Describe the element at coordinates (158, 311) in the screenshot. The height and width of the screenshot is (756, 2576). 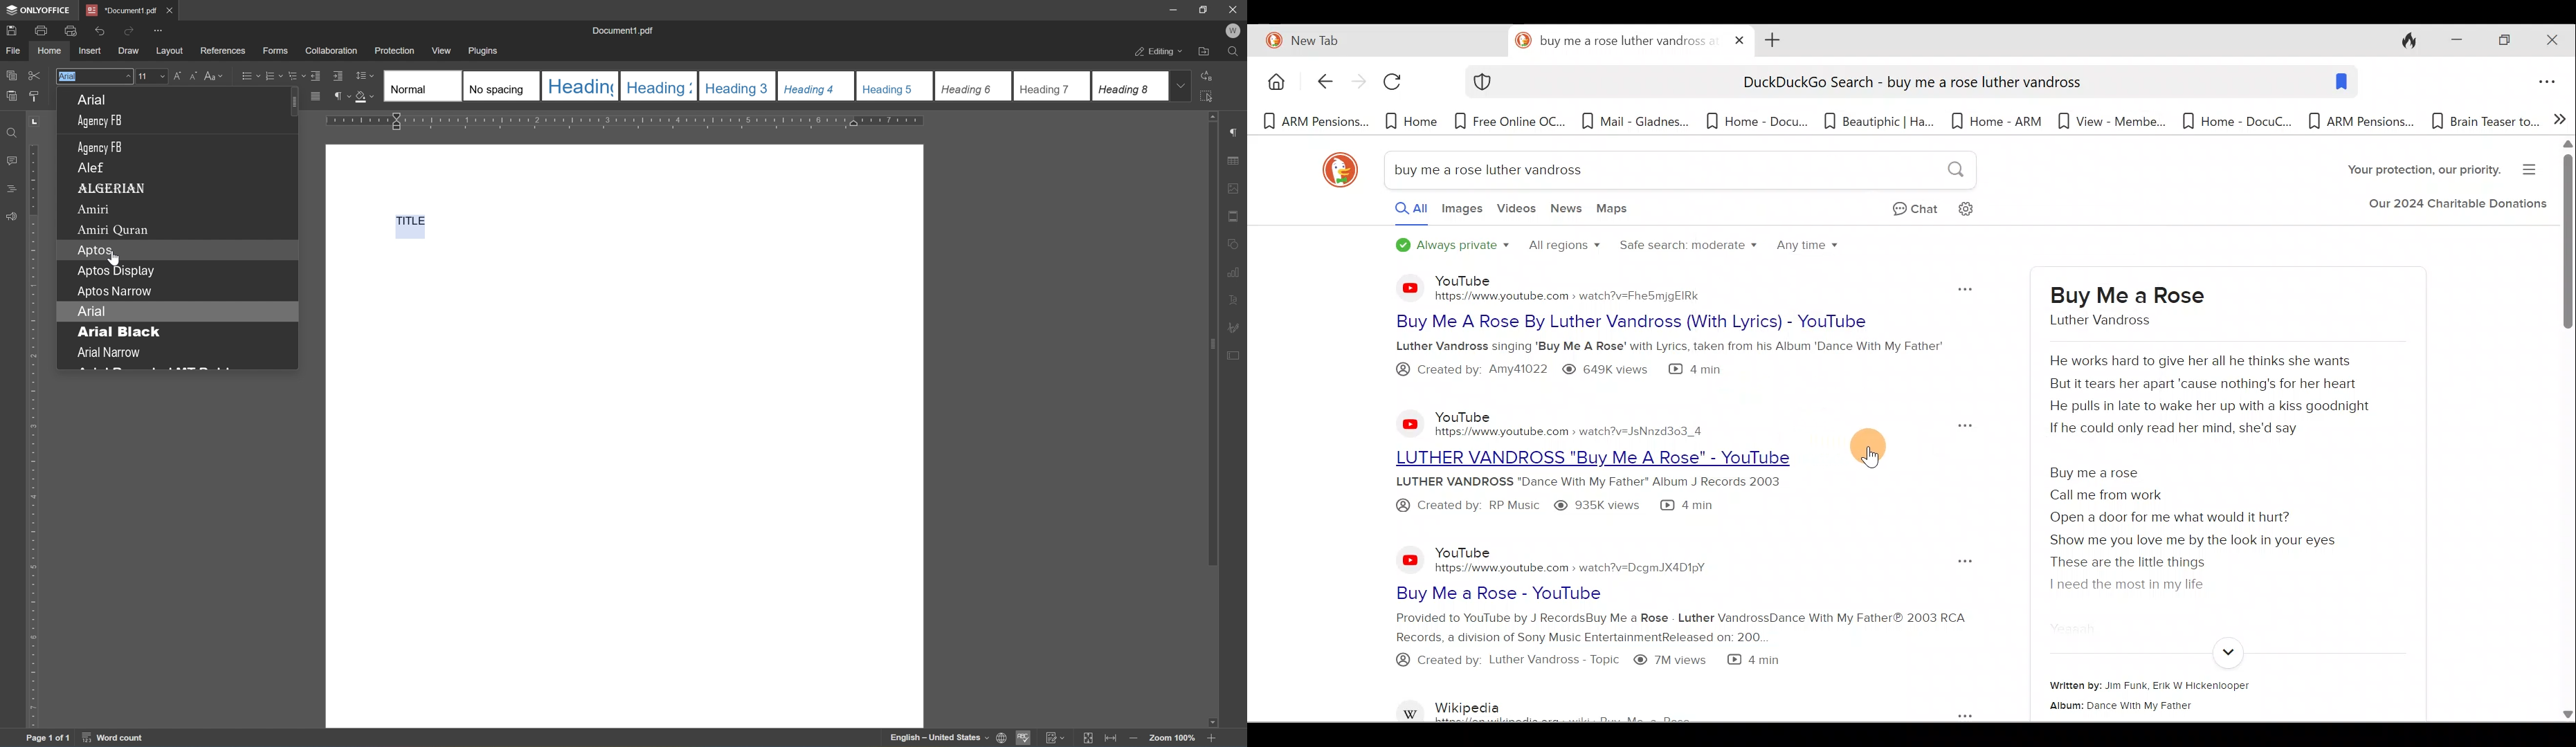
I see `Arial` at that location.